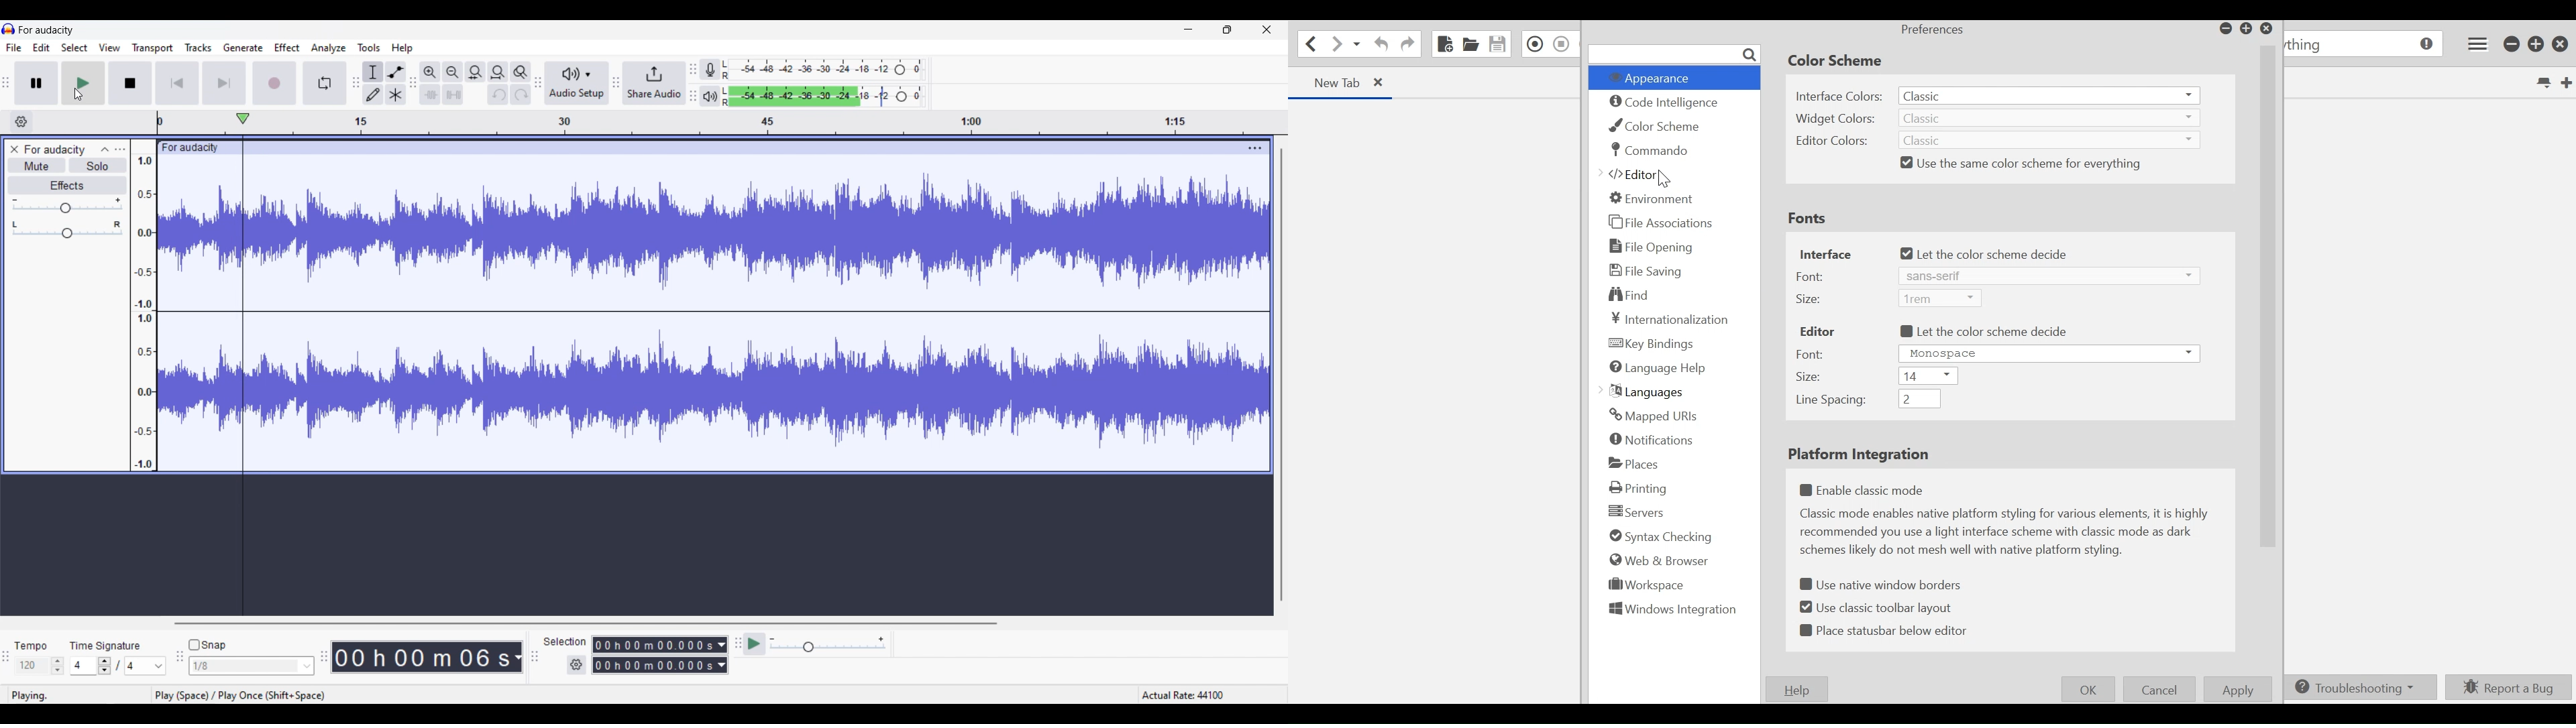 This screenshot has height=728, width=2576. I want to click on Multi tool, so click(395, 95).